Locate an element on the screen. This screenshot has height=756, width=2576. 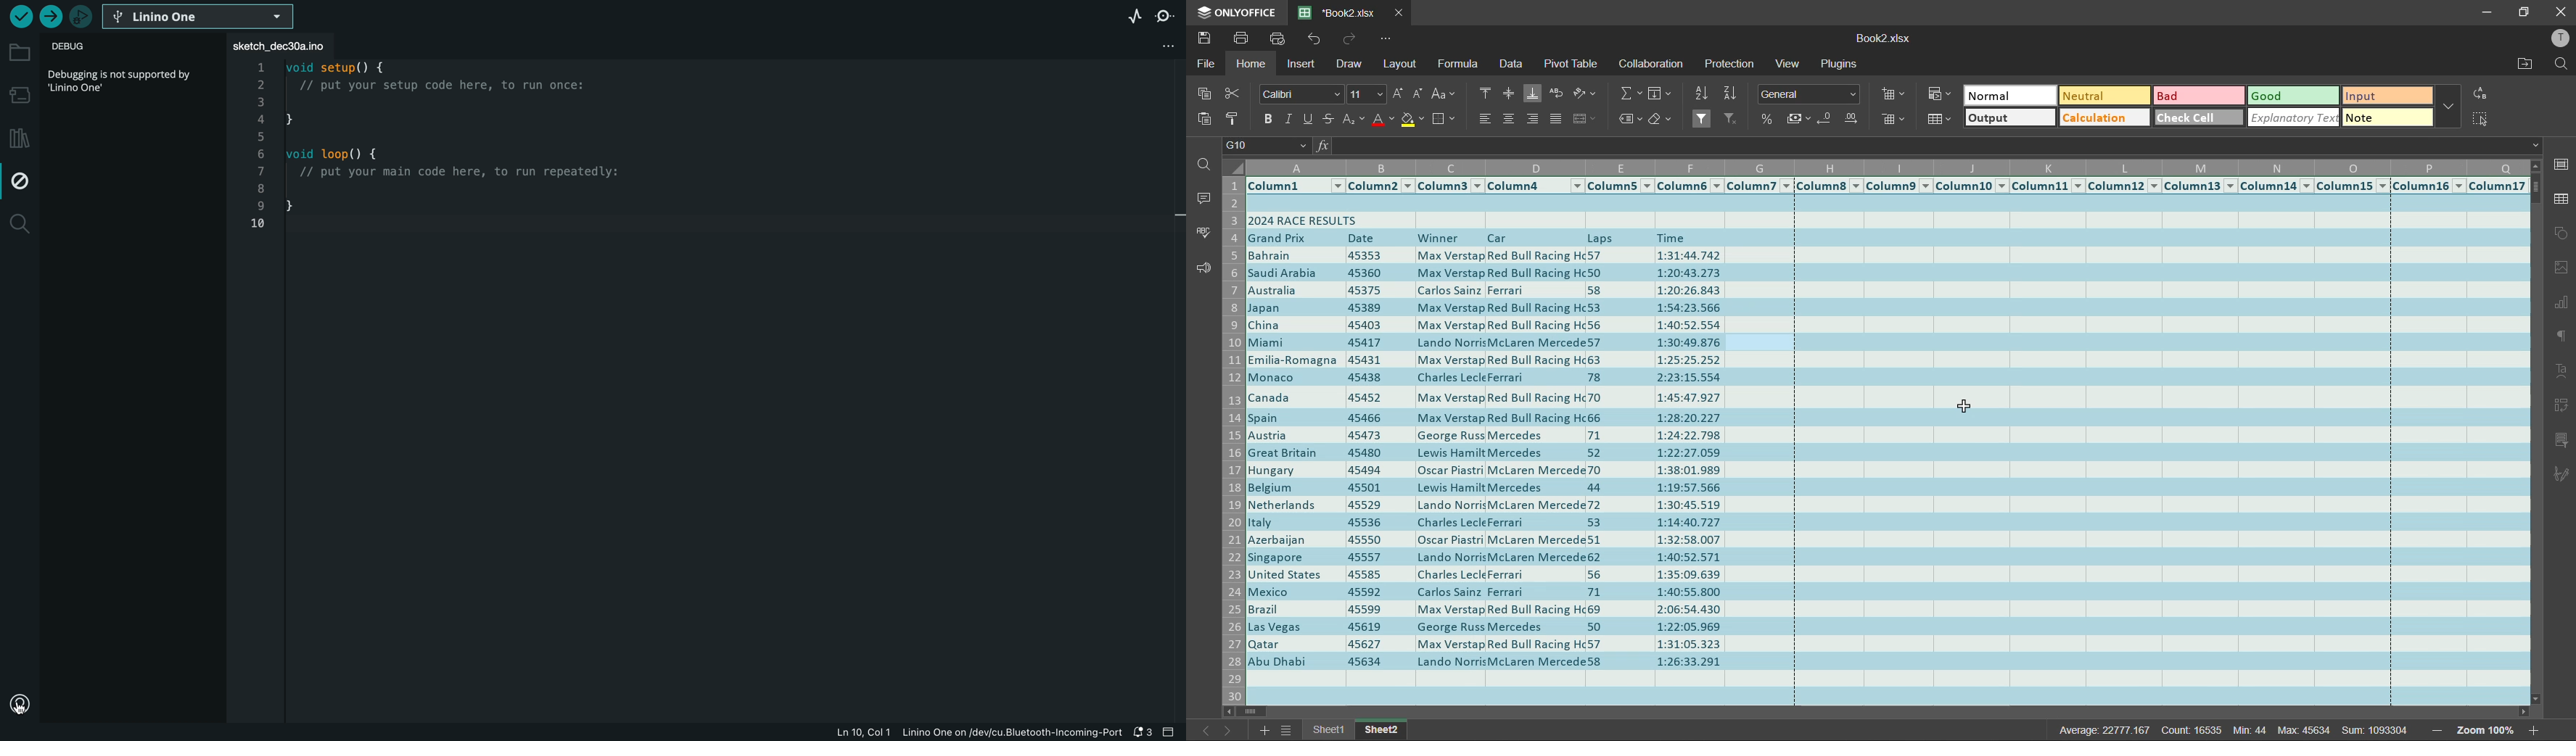
font size is located at coordinates (1365, 93).